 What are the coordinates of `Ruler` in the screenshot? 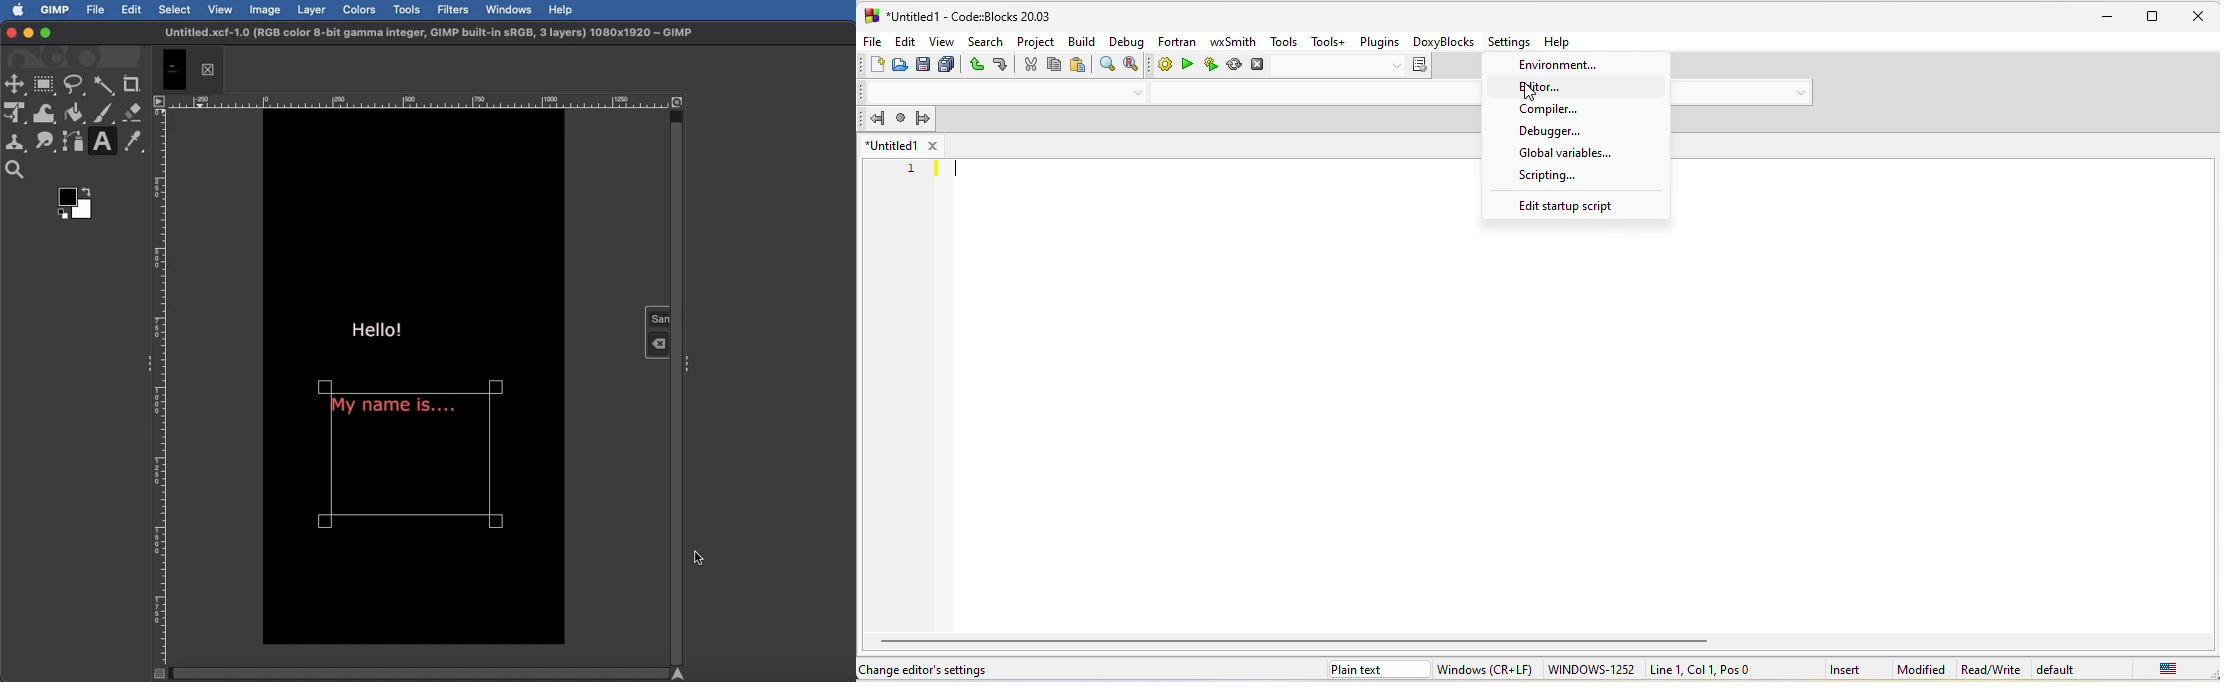 It's located at (421, 100).